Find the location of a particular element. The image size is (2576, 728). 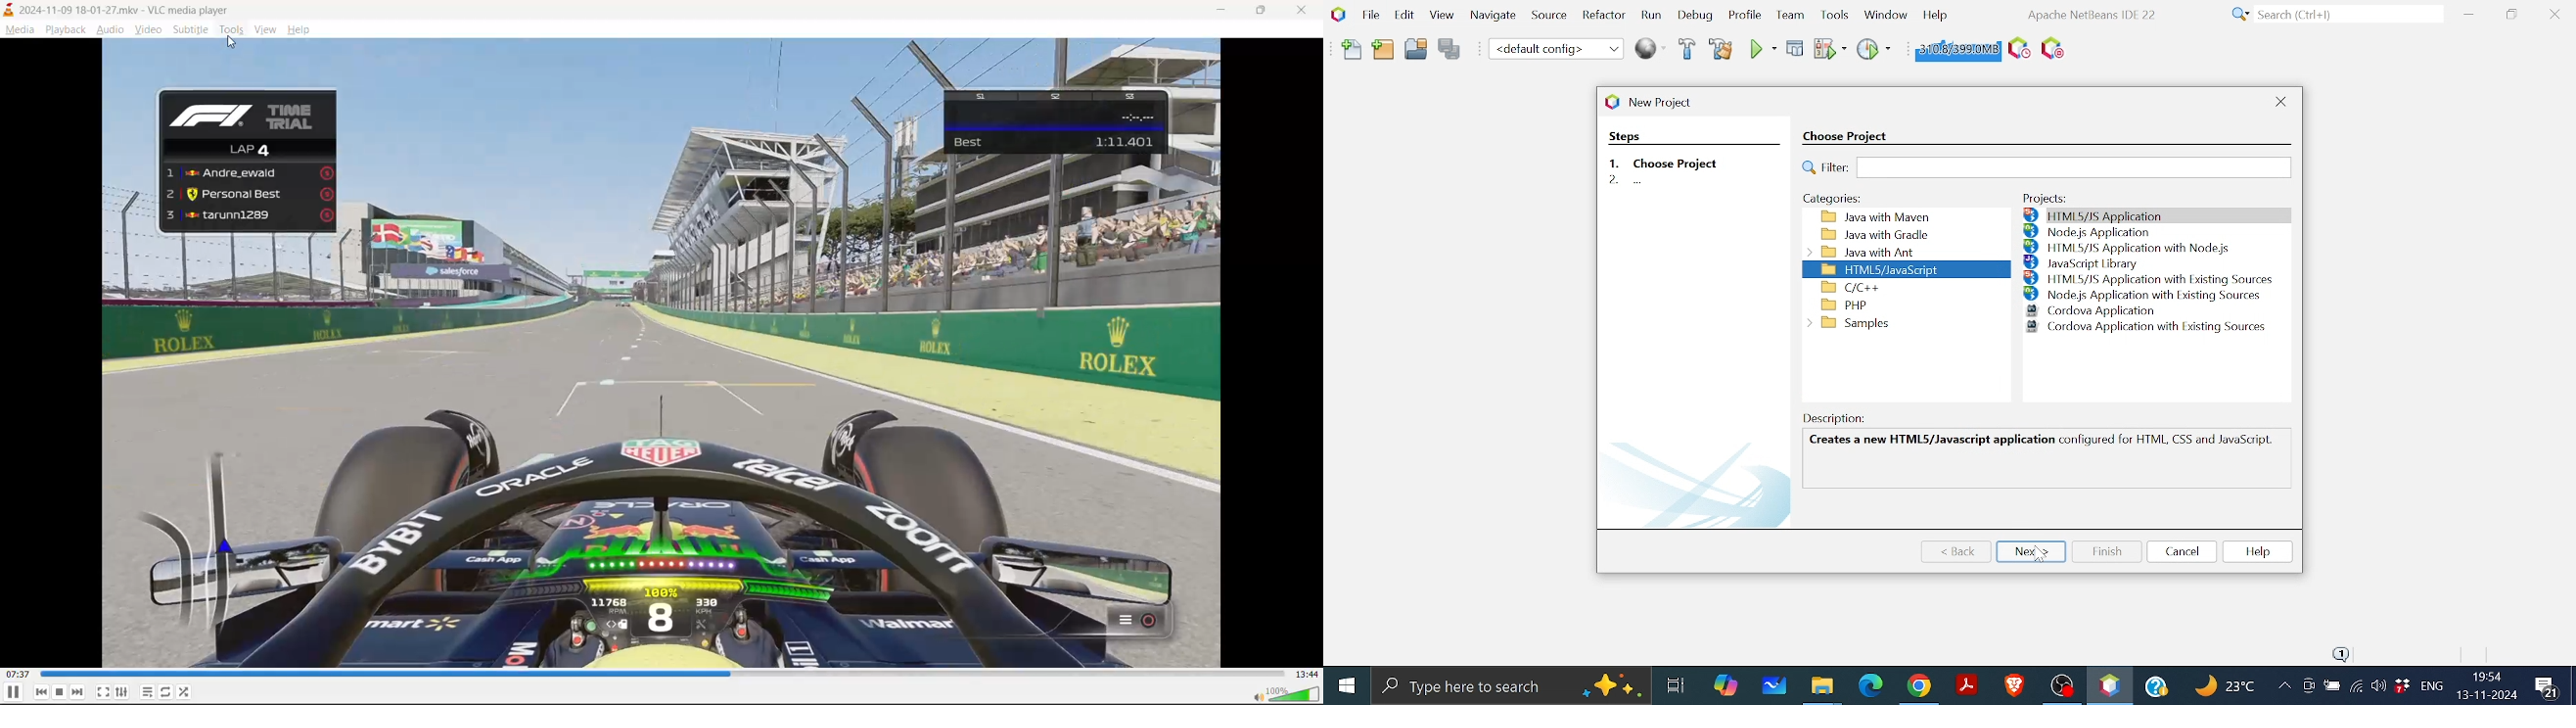

loop is located at coordinates (165, 690).